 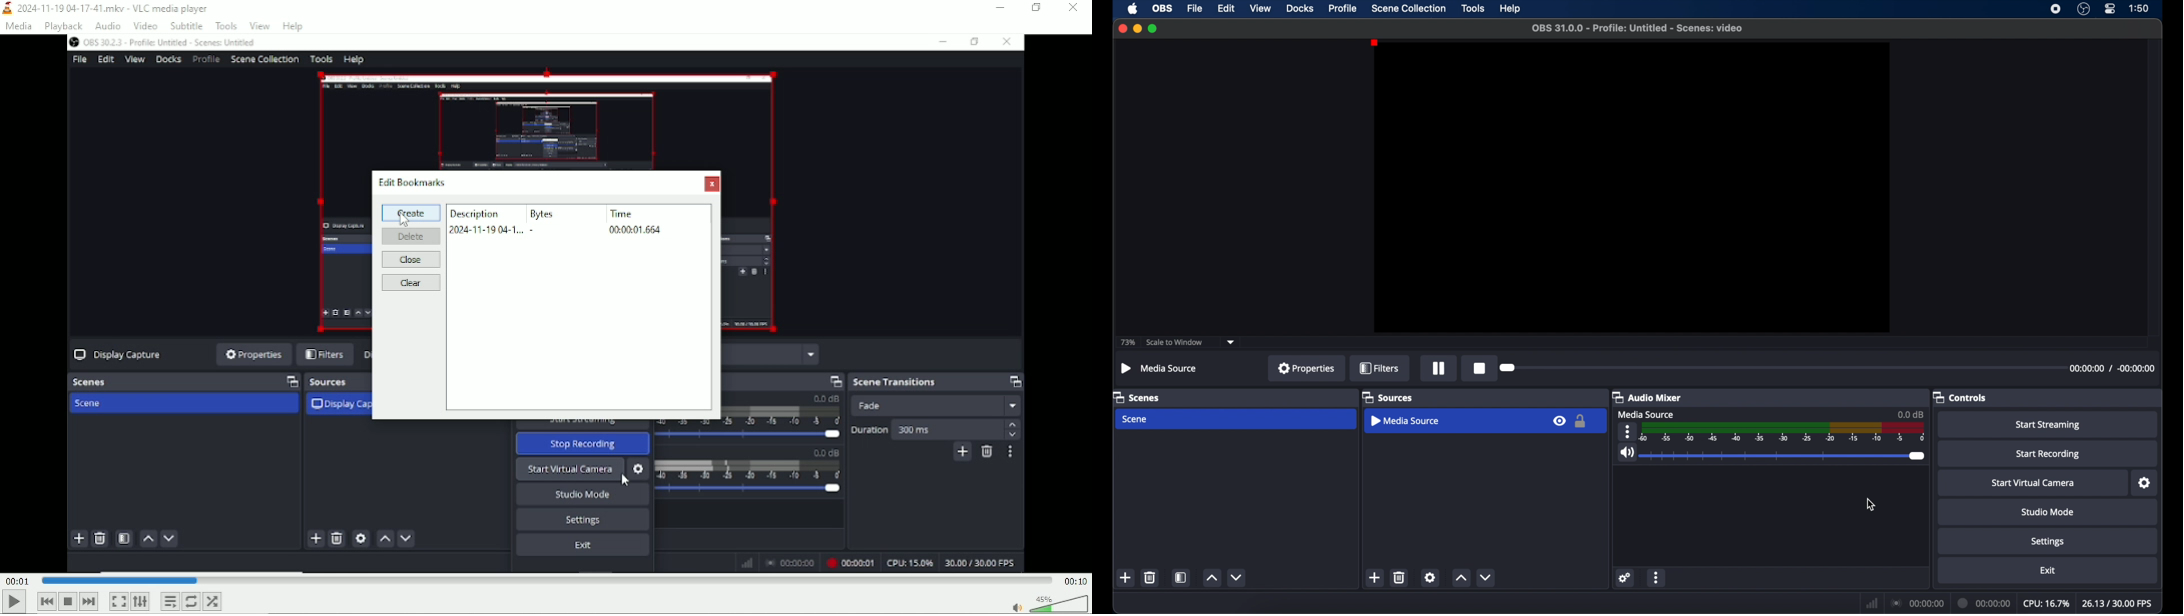 What do you see at coordinates (1212, 577) in the screenshot?
I see `increment` at bounding box center [1212, 577].